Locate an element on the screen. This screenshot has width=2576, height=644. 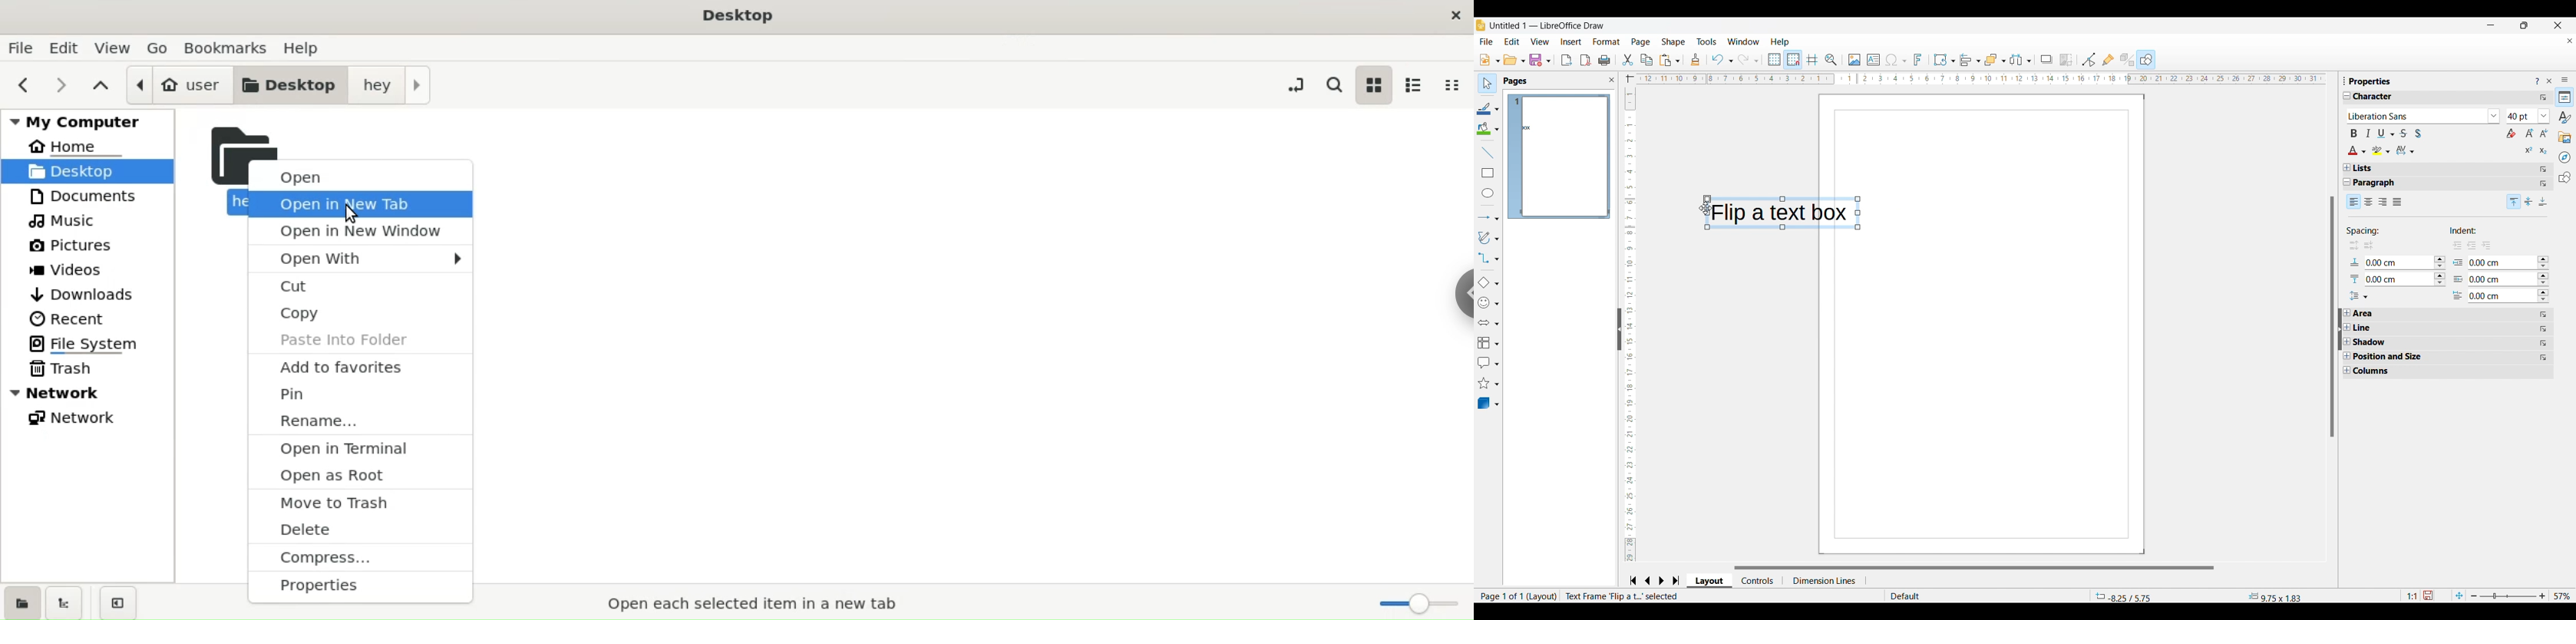
List character size options is located at coordinates (2545, 116).